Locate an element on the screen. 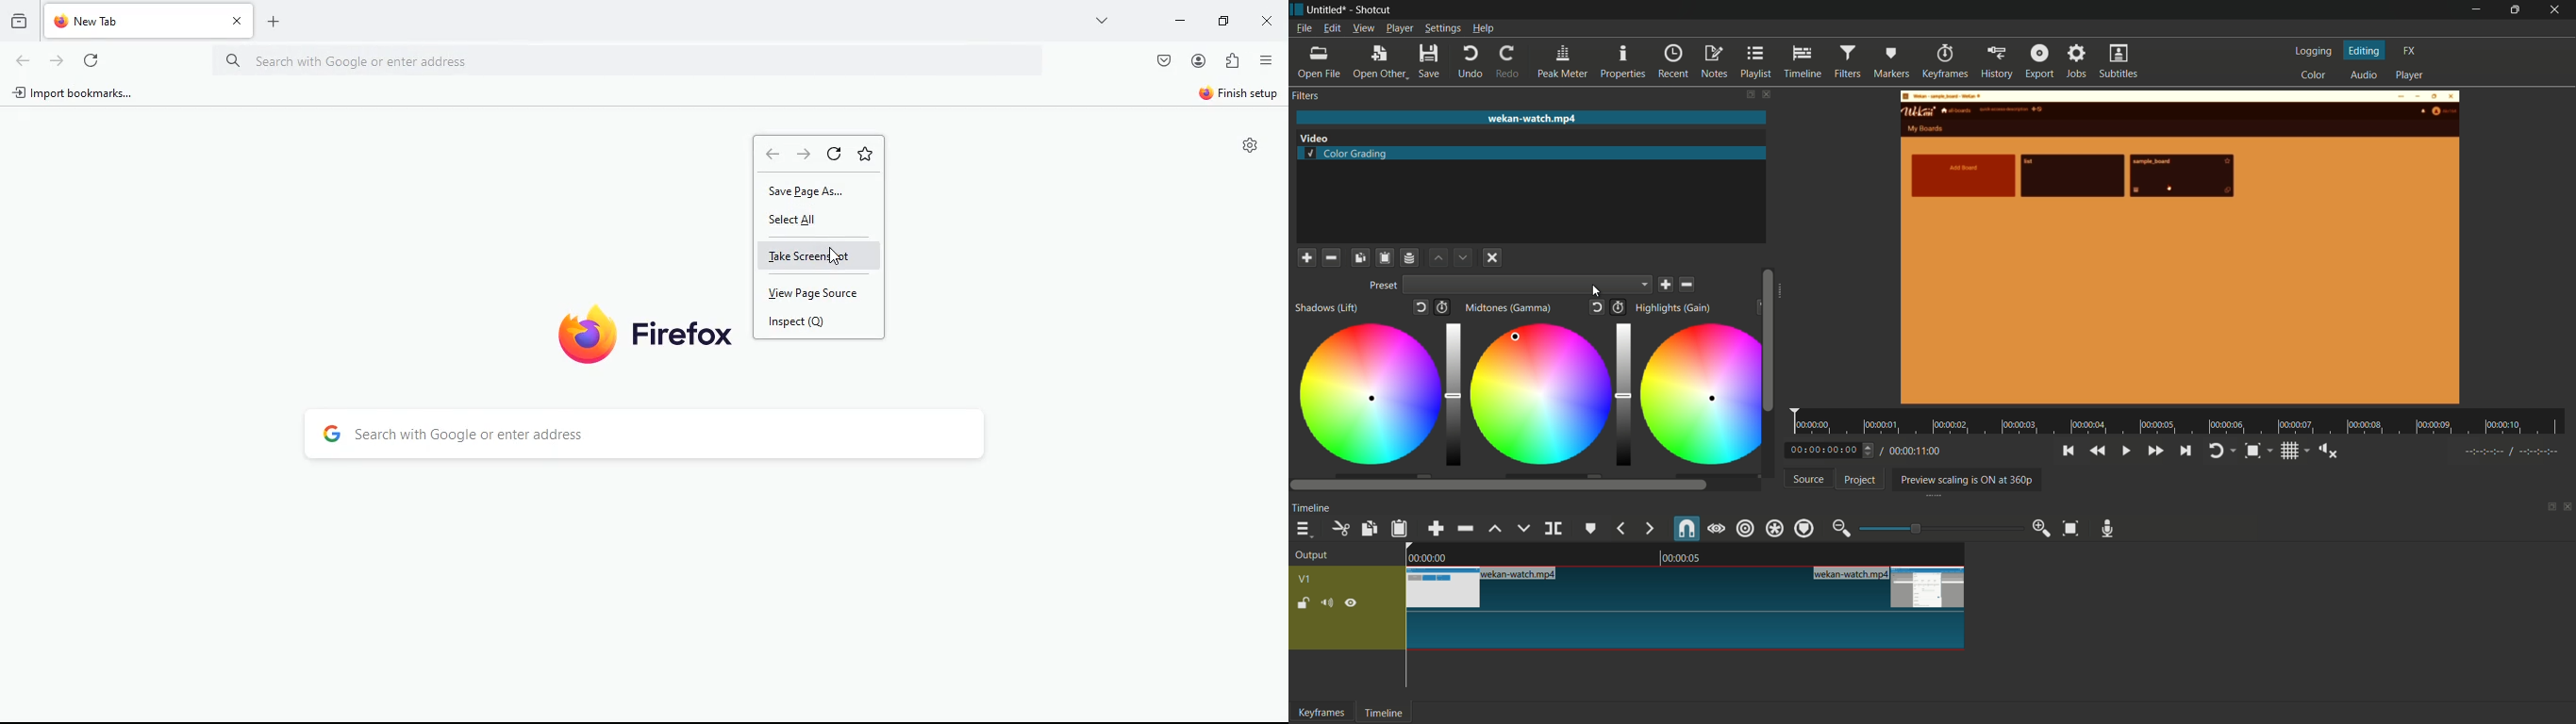 The height and width of the screenshot is (728, 2576). skip to the previous point is located at coordinates (2068, 451).